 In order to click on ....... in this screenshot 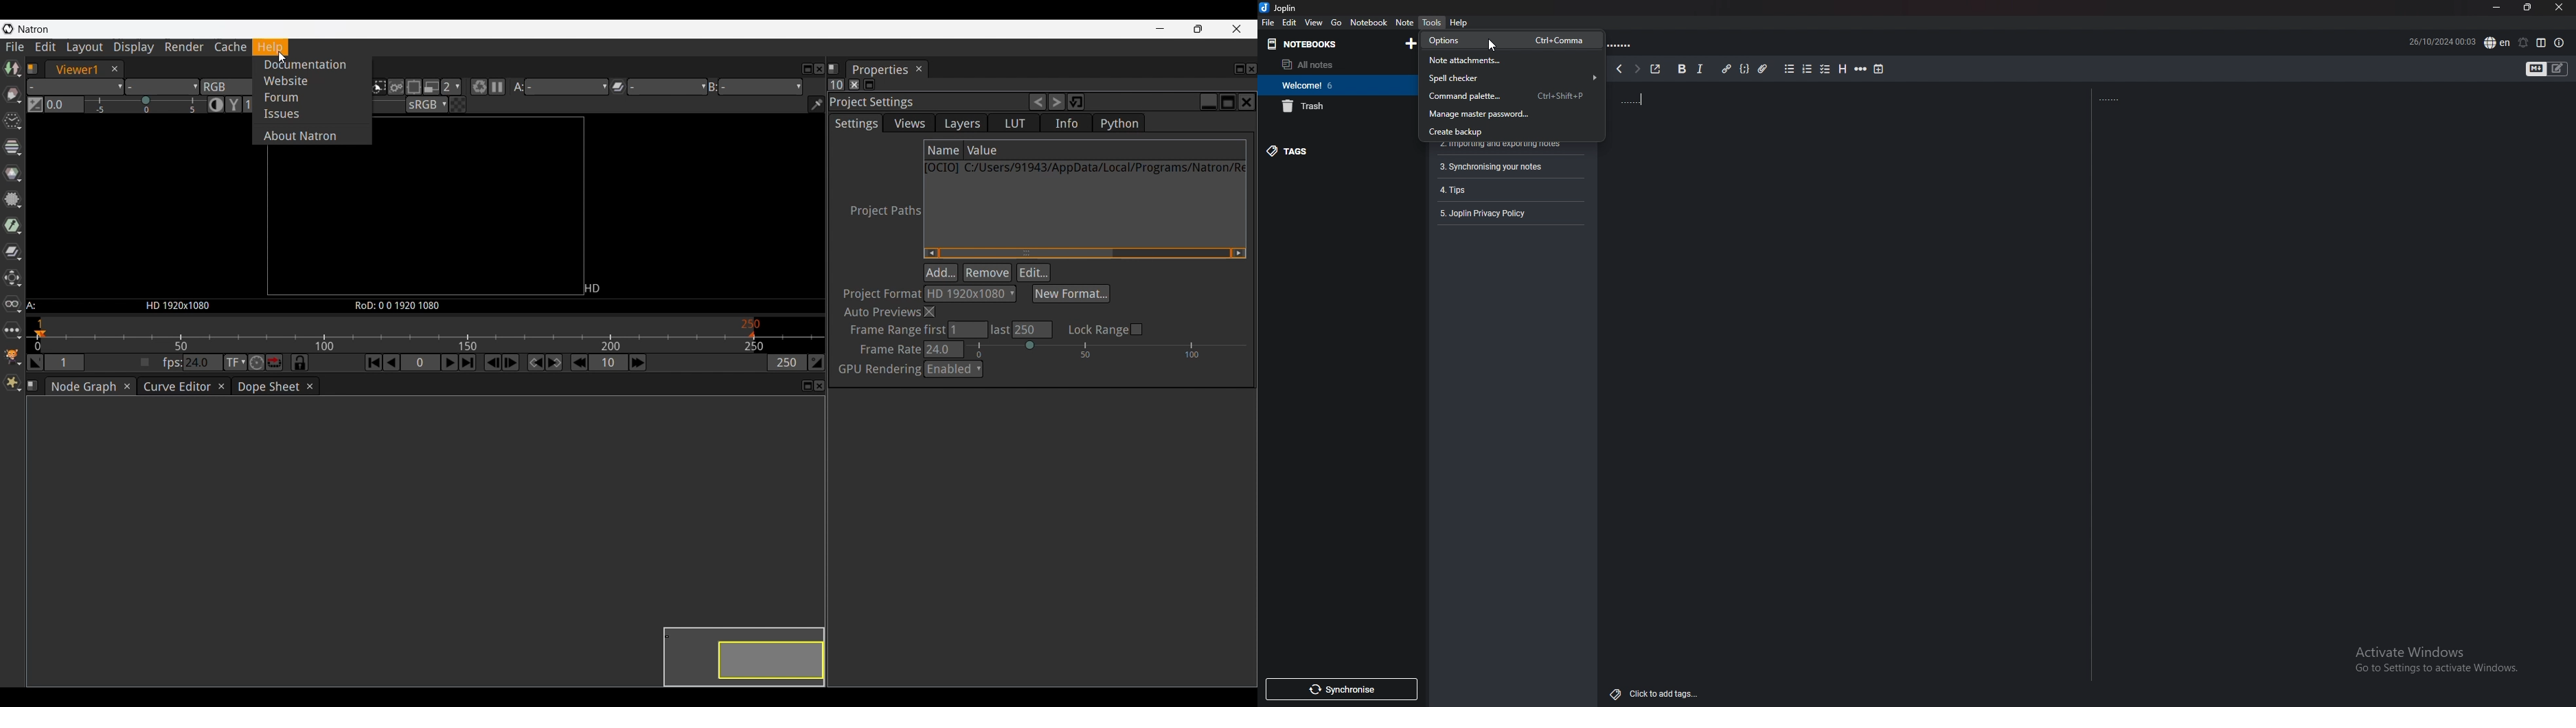, I will do `click(1673, 99)`.